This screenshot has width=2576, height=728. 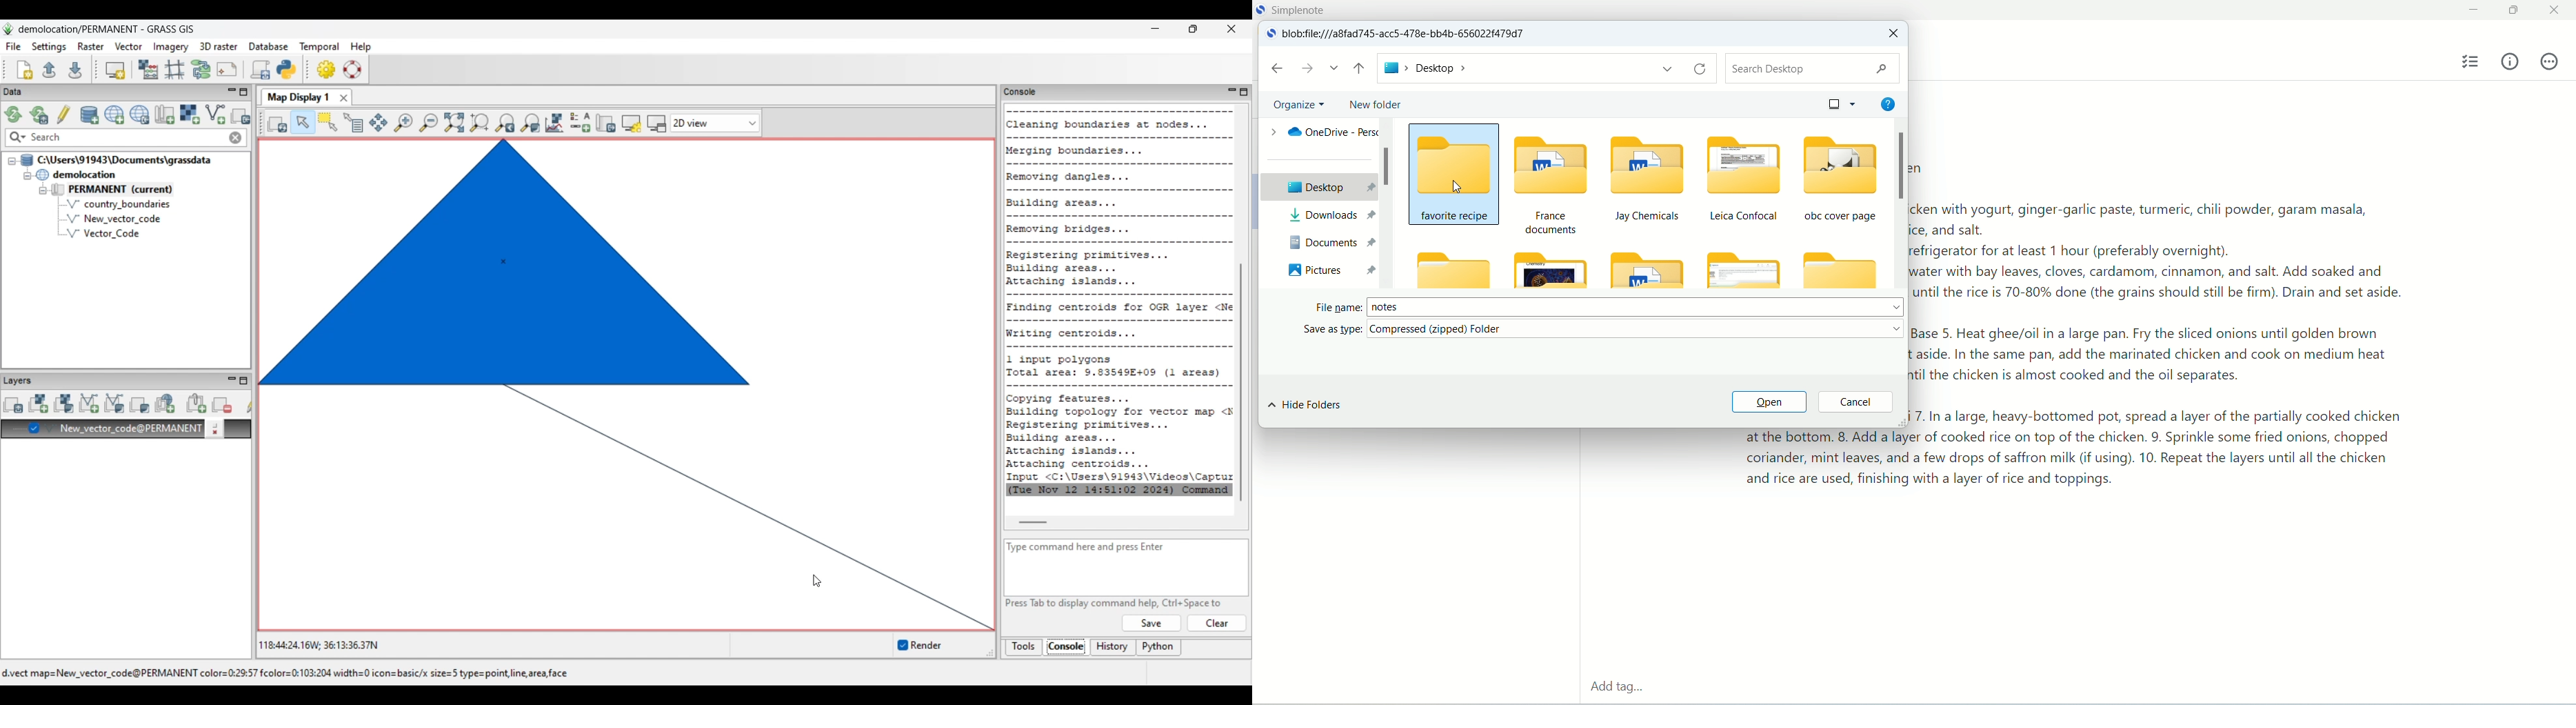 I want to click on upto, so click(x=1361, y=70).